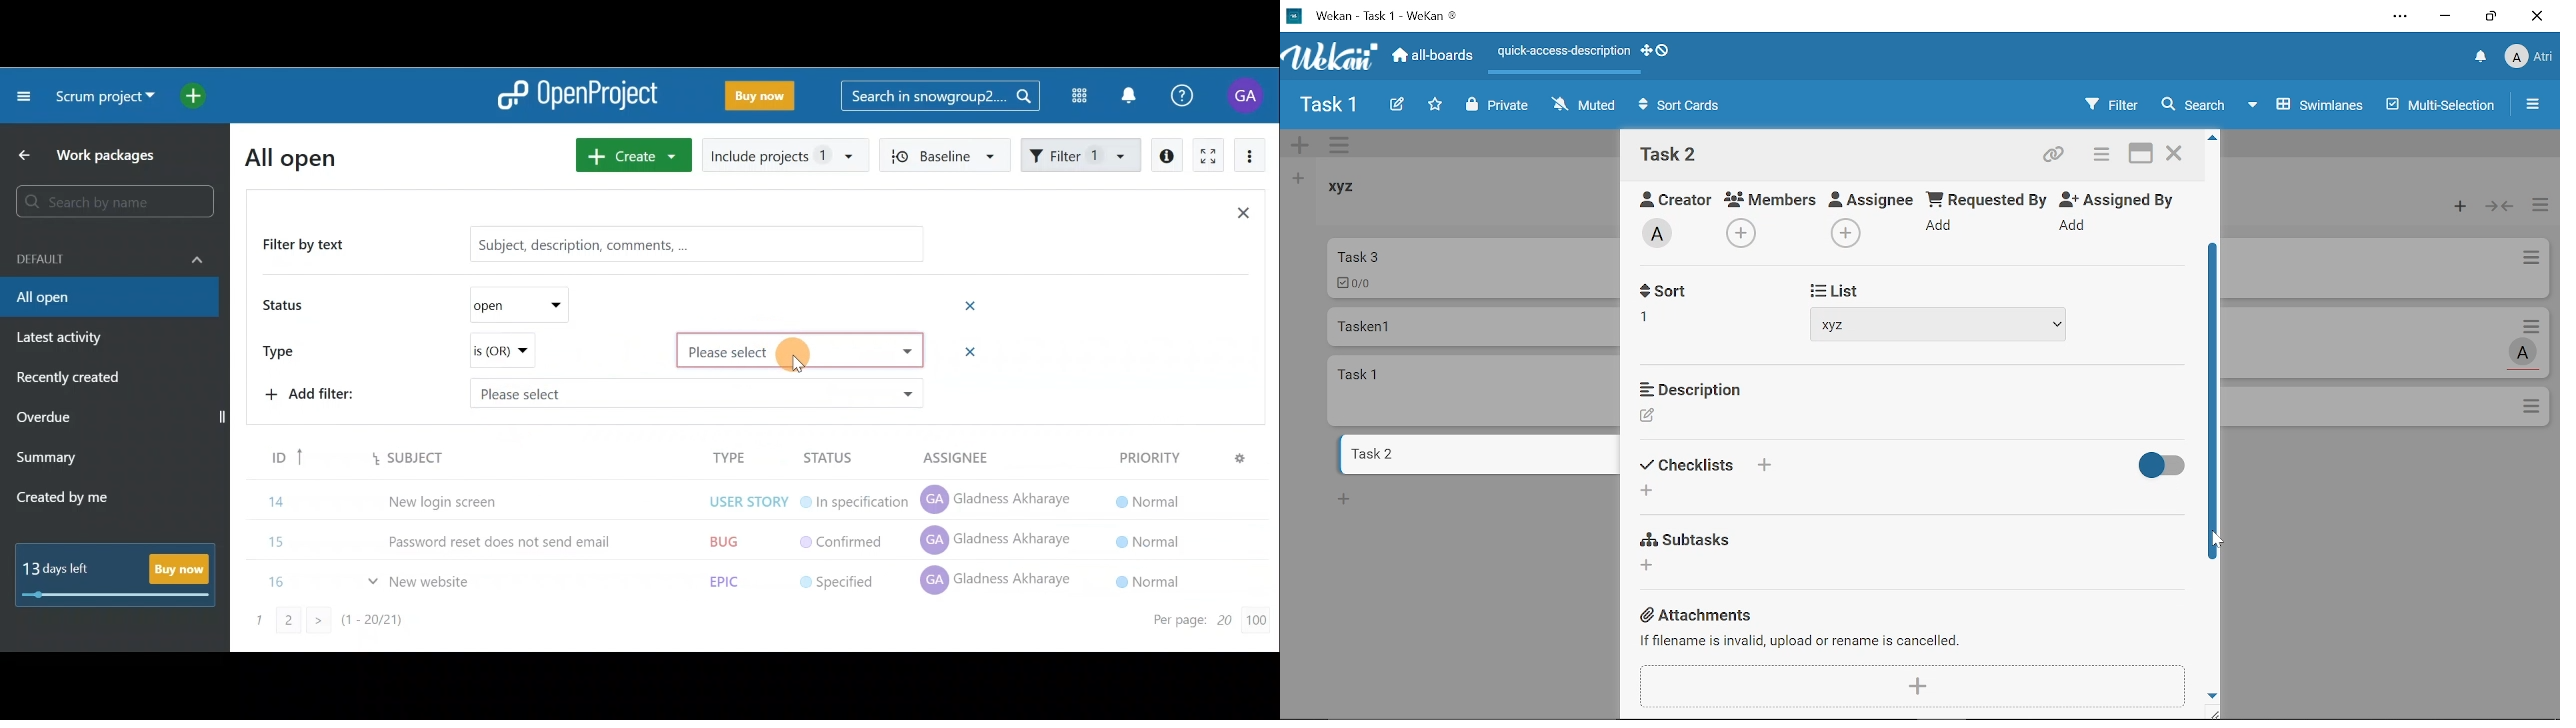 The width and height of the screenshot is (2576, 728). What do you see at coordinates (2213, 138) in the screenshot?
I see `Move up` at bounding box center [2213, 138].